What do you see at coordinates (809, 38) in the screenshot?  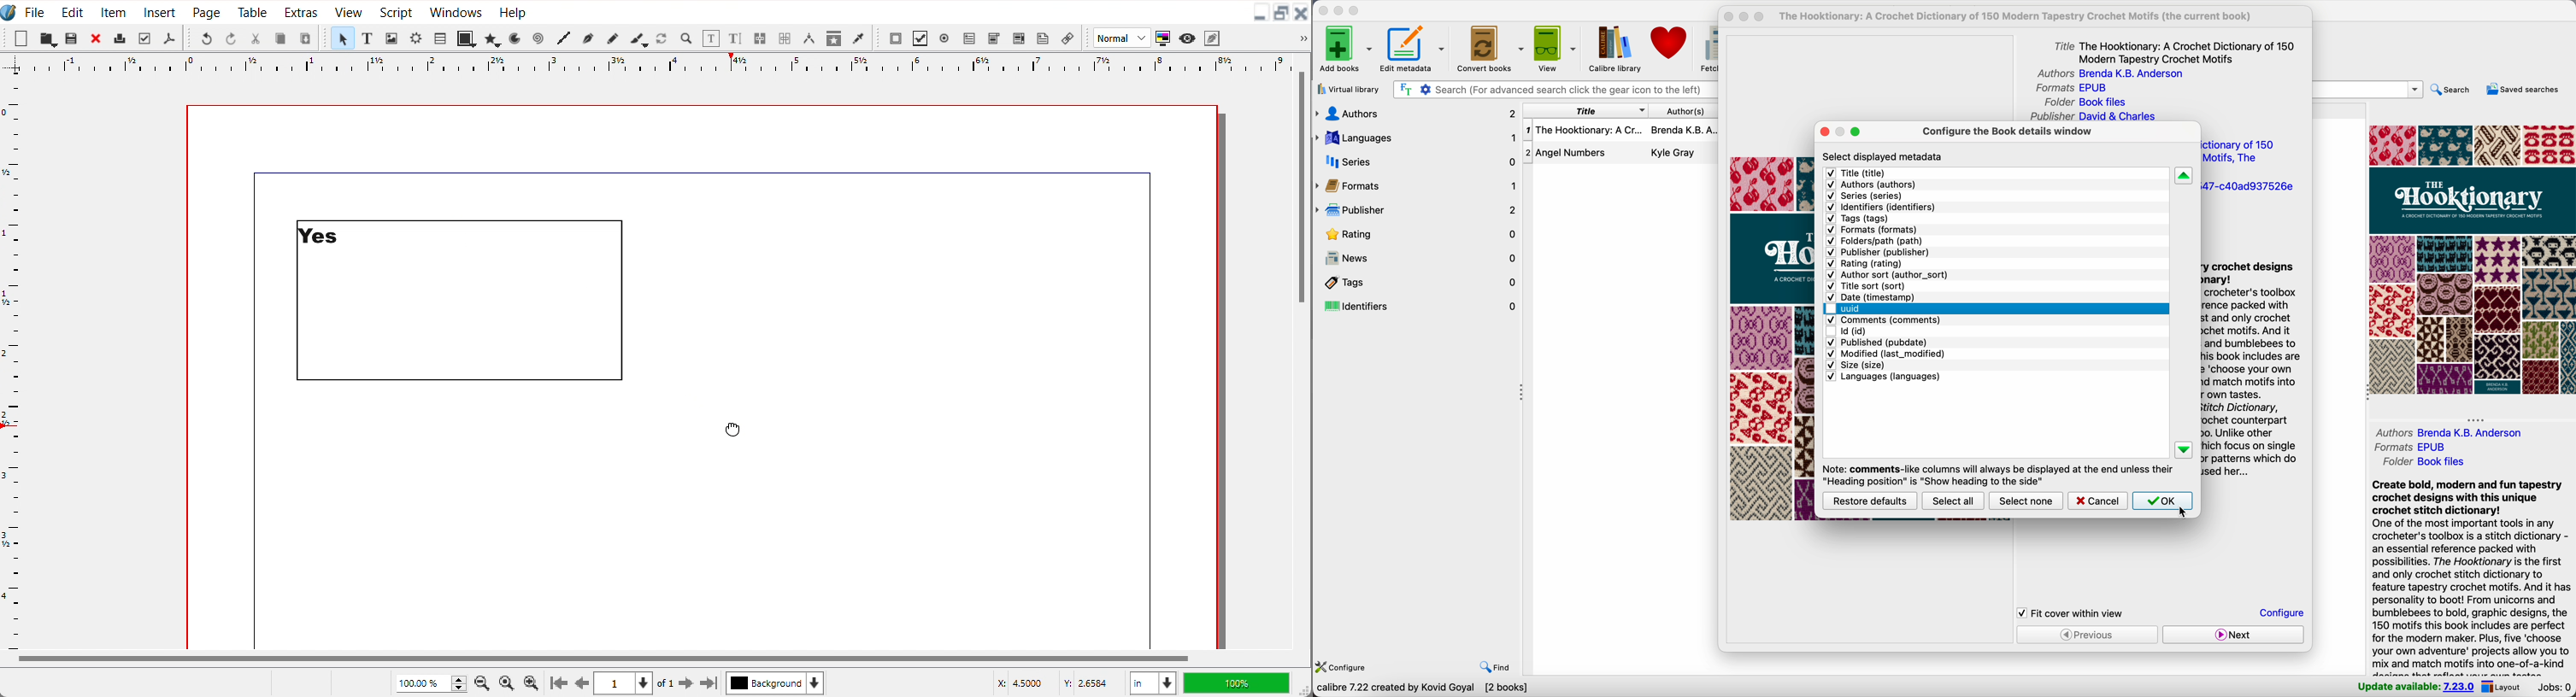 I see `Measurements` at bounding box center [809, 38].